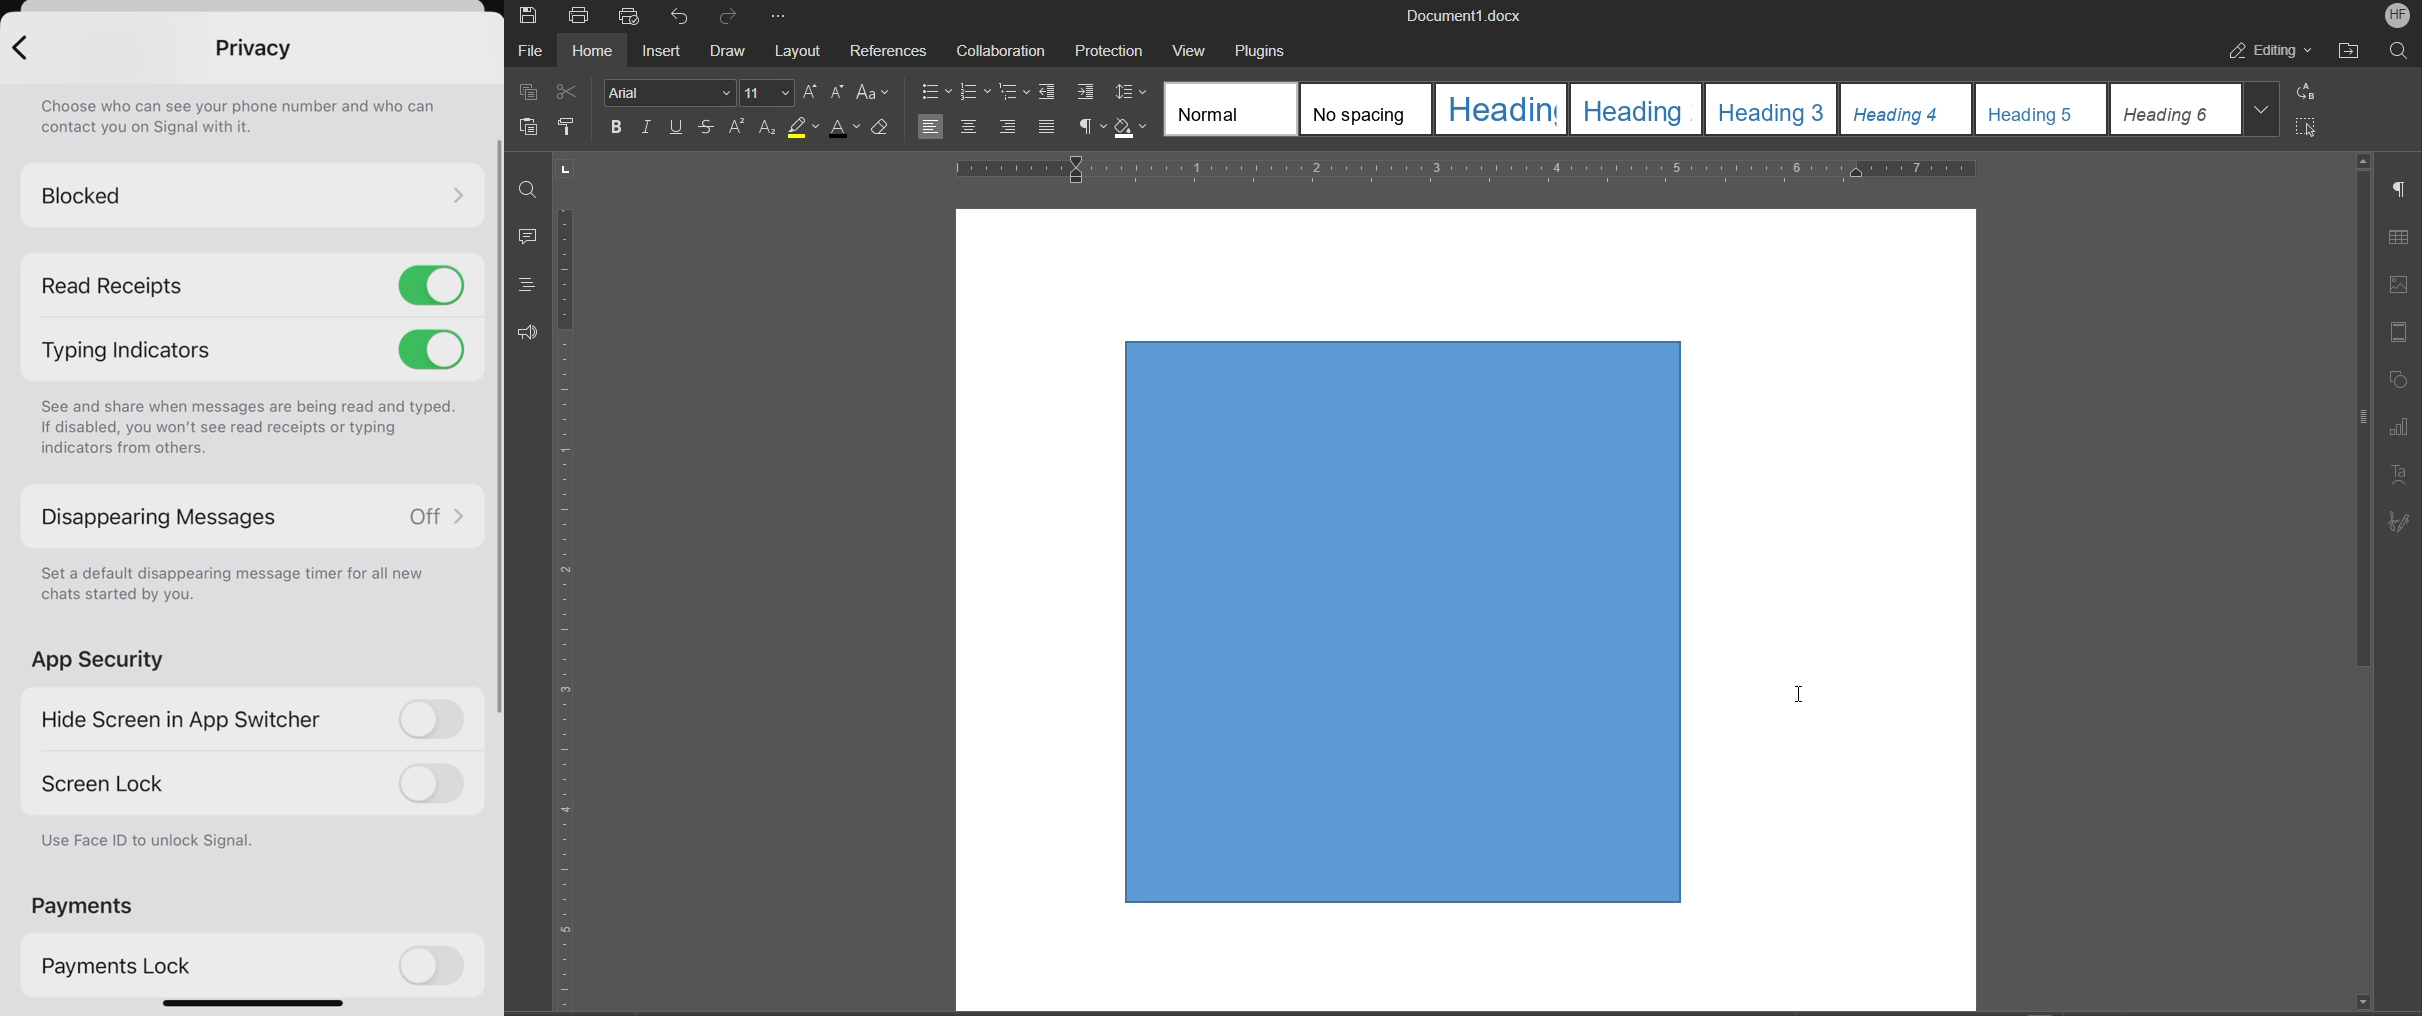  Describe the element at coordinates (882, 129) in the screenshot. I see `Erase Style` at that location.